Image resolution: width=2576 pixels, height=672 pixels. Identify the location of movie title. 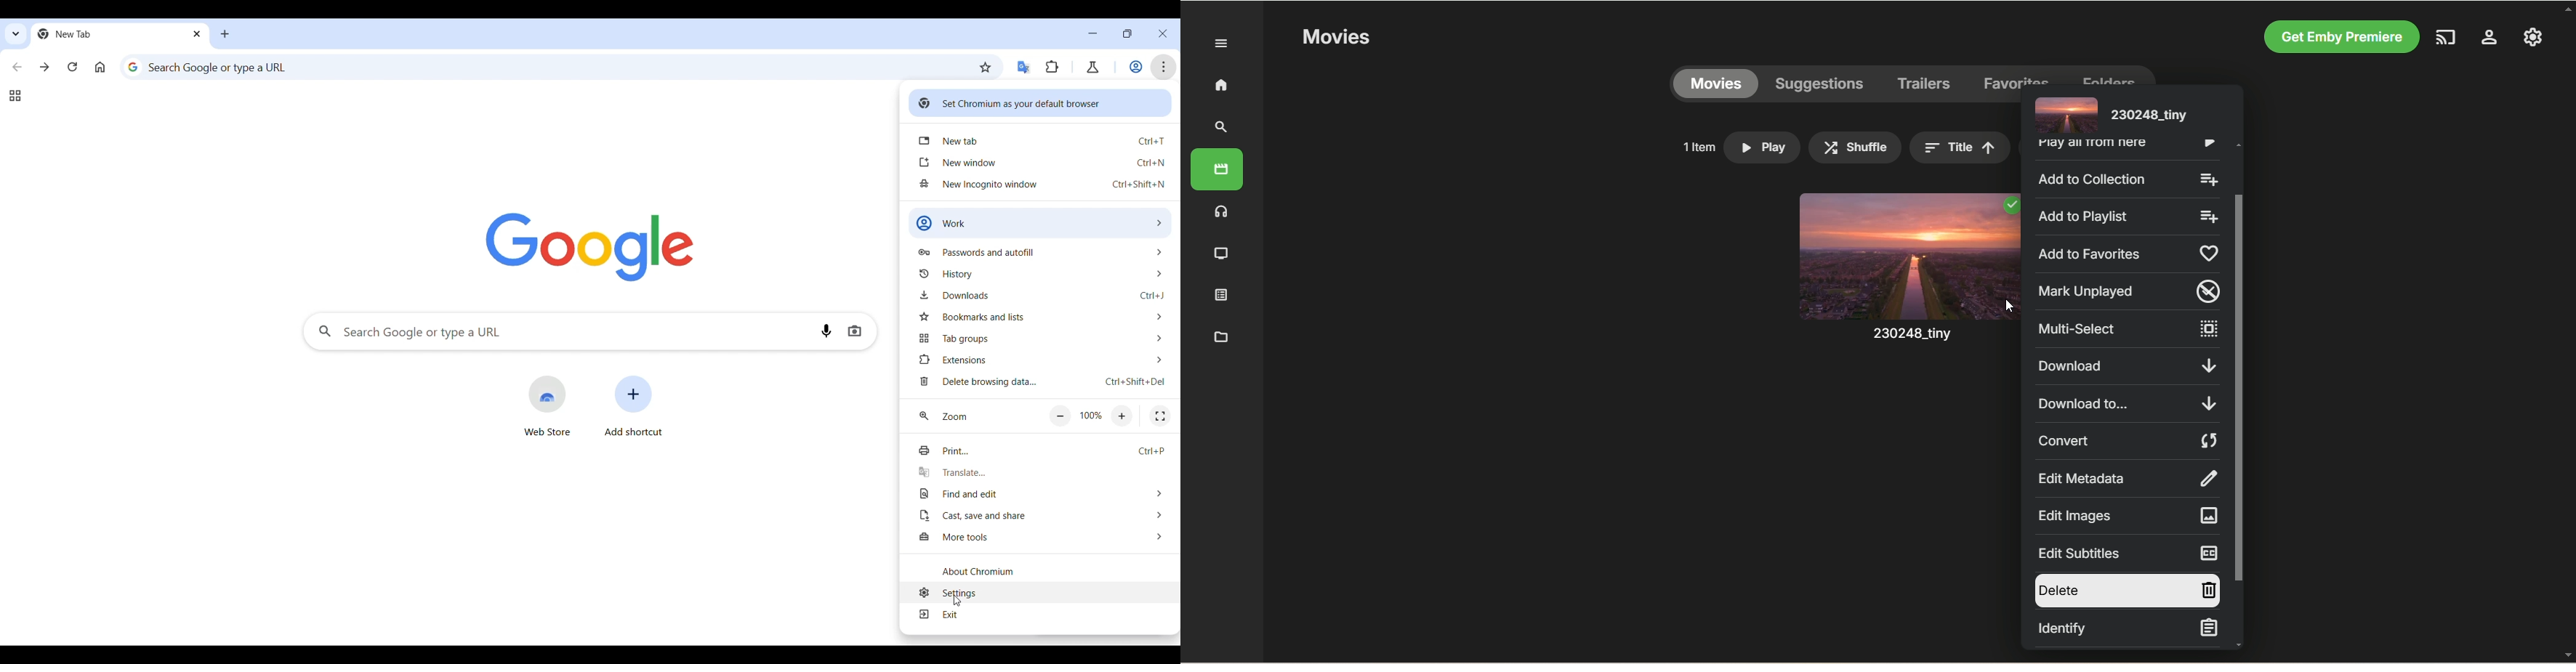
(2109, 114).